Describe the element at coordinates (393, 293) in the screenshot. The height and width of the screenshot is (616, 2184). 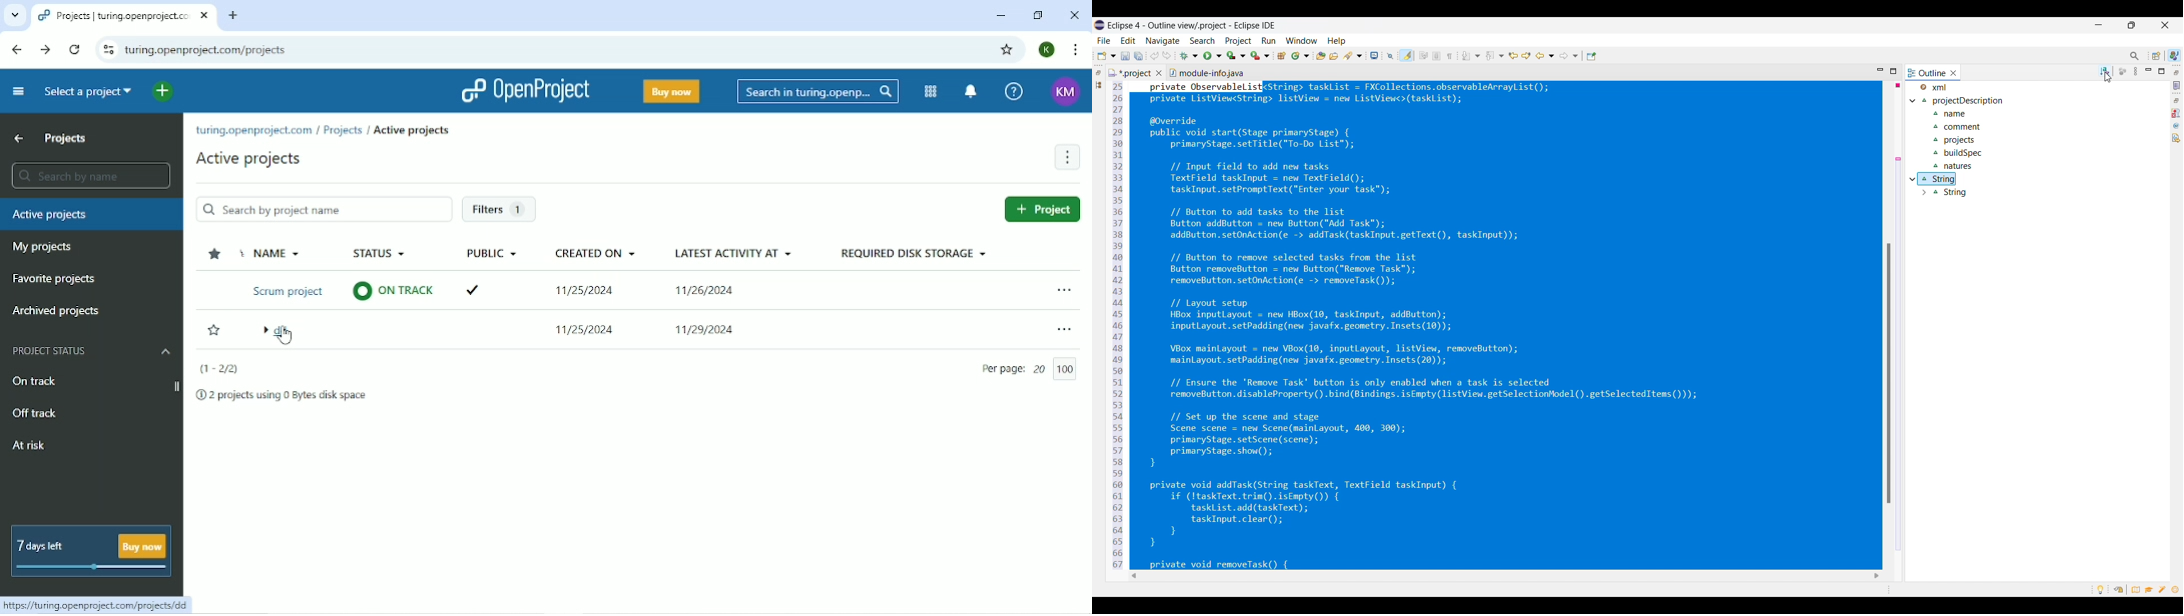
I see `© ON TRACK` at that location.